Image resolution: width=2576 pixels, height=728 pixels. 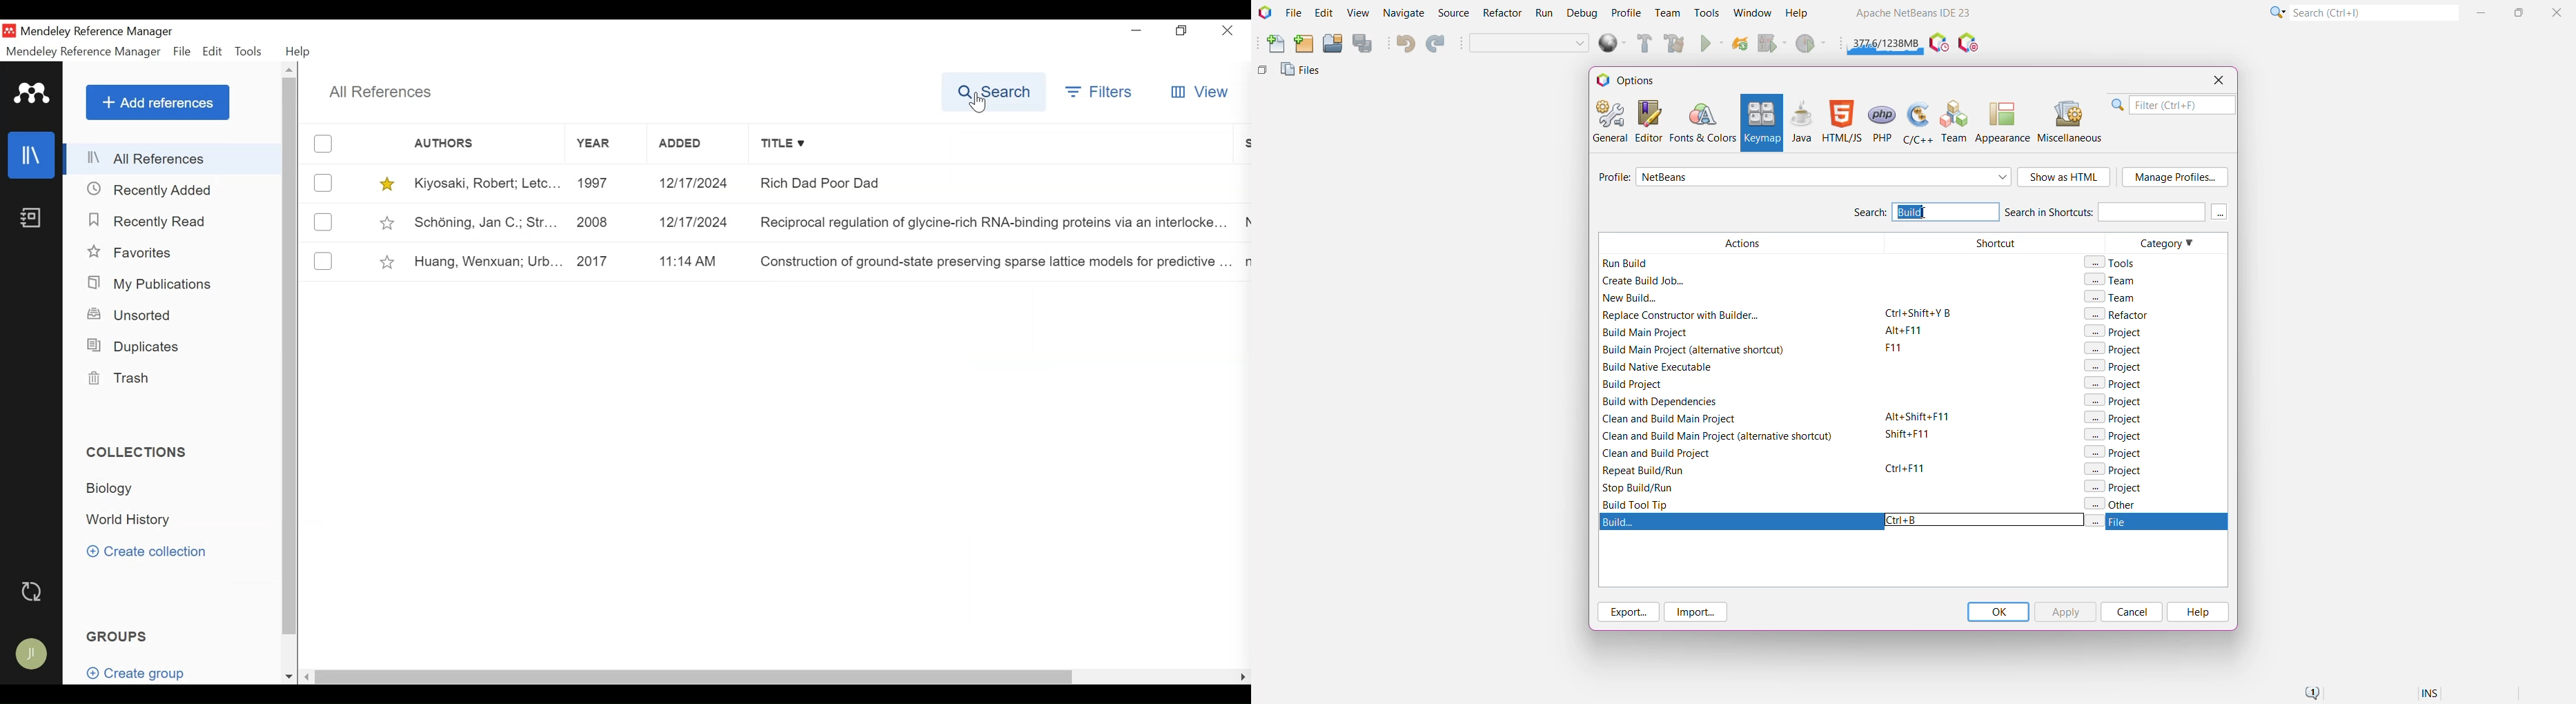 What do you see at coordinates (157, 102) in the screenshot?
I see `Add References` at bounding box center [157, 102].